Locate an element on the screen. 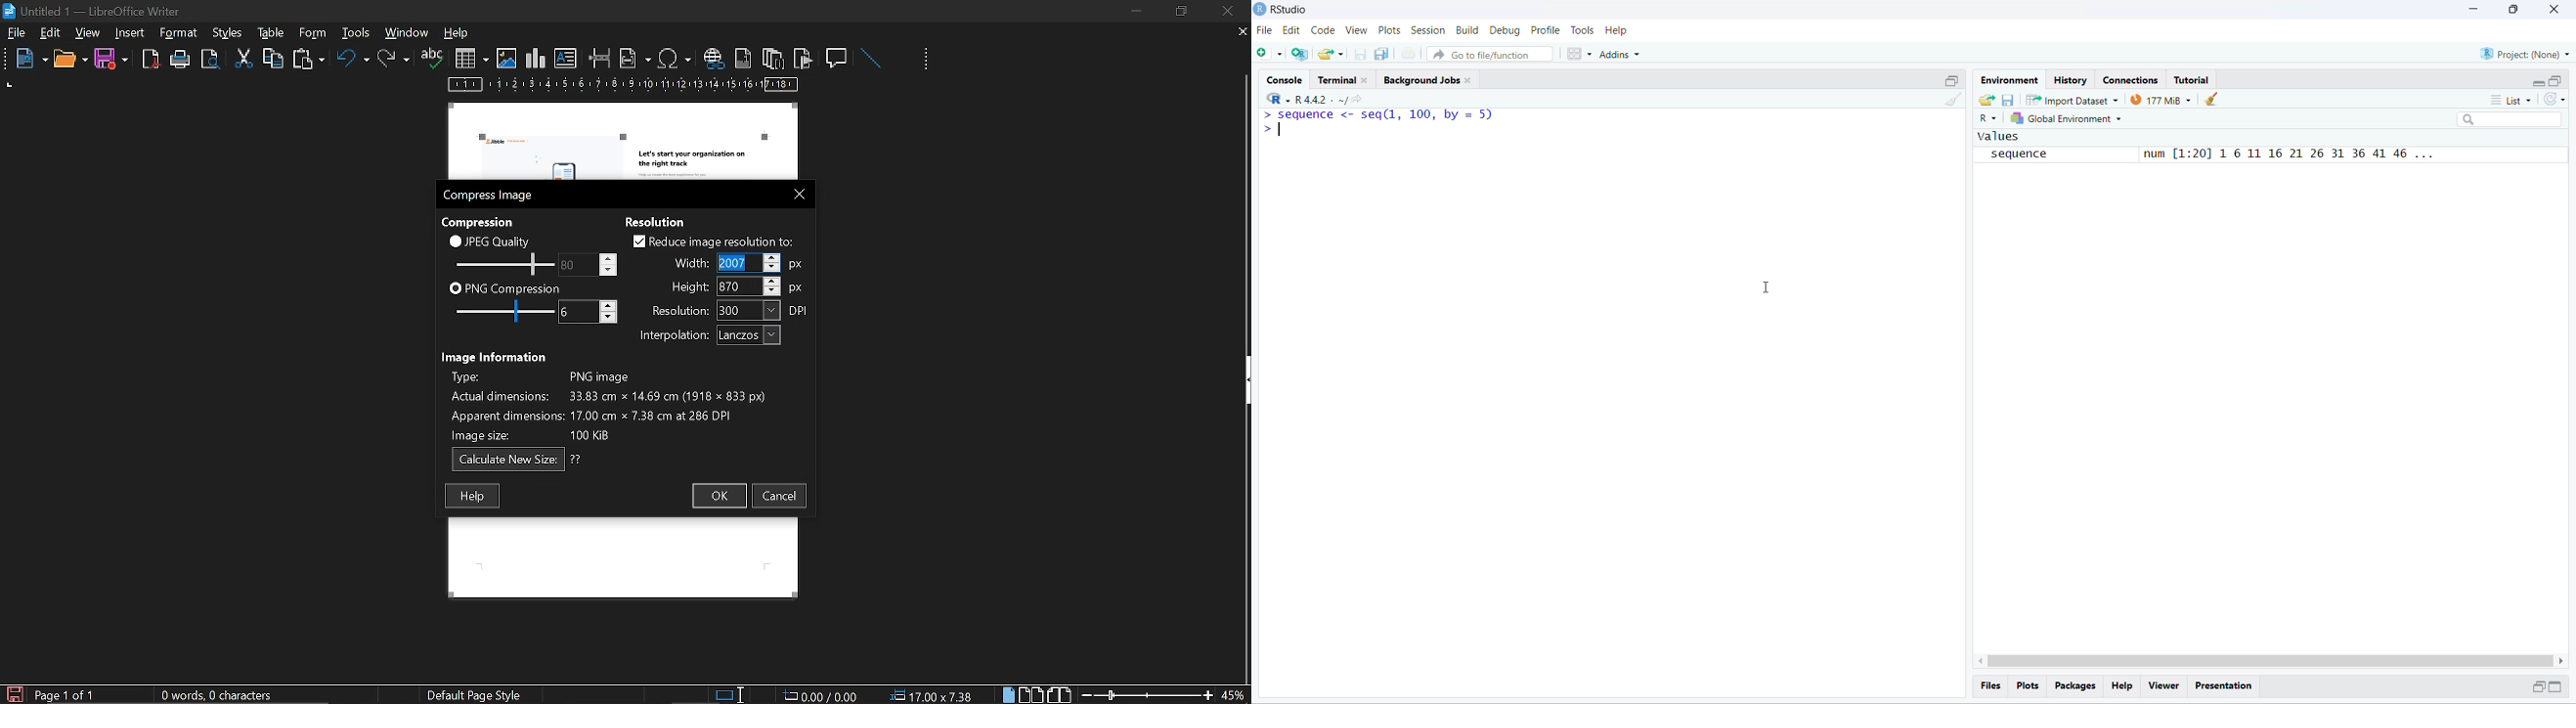 The height and width of the screenshot is (728, 2576). compress image is located at coordinates (491, 196).